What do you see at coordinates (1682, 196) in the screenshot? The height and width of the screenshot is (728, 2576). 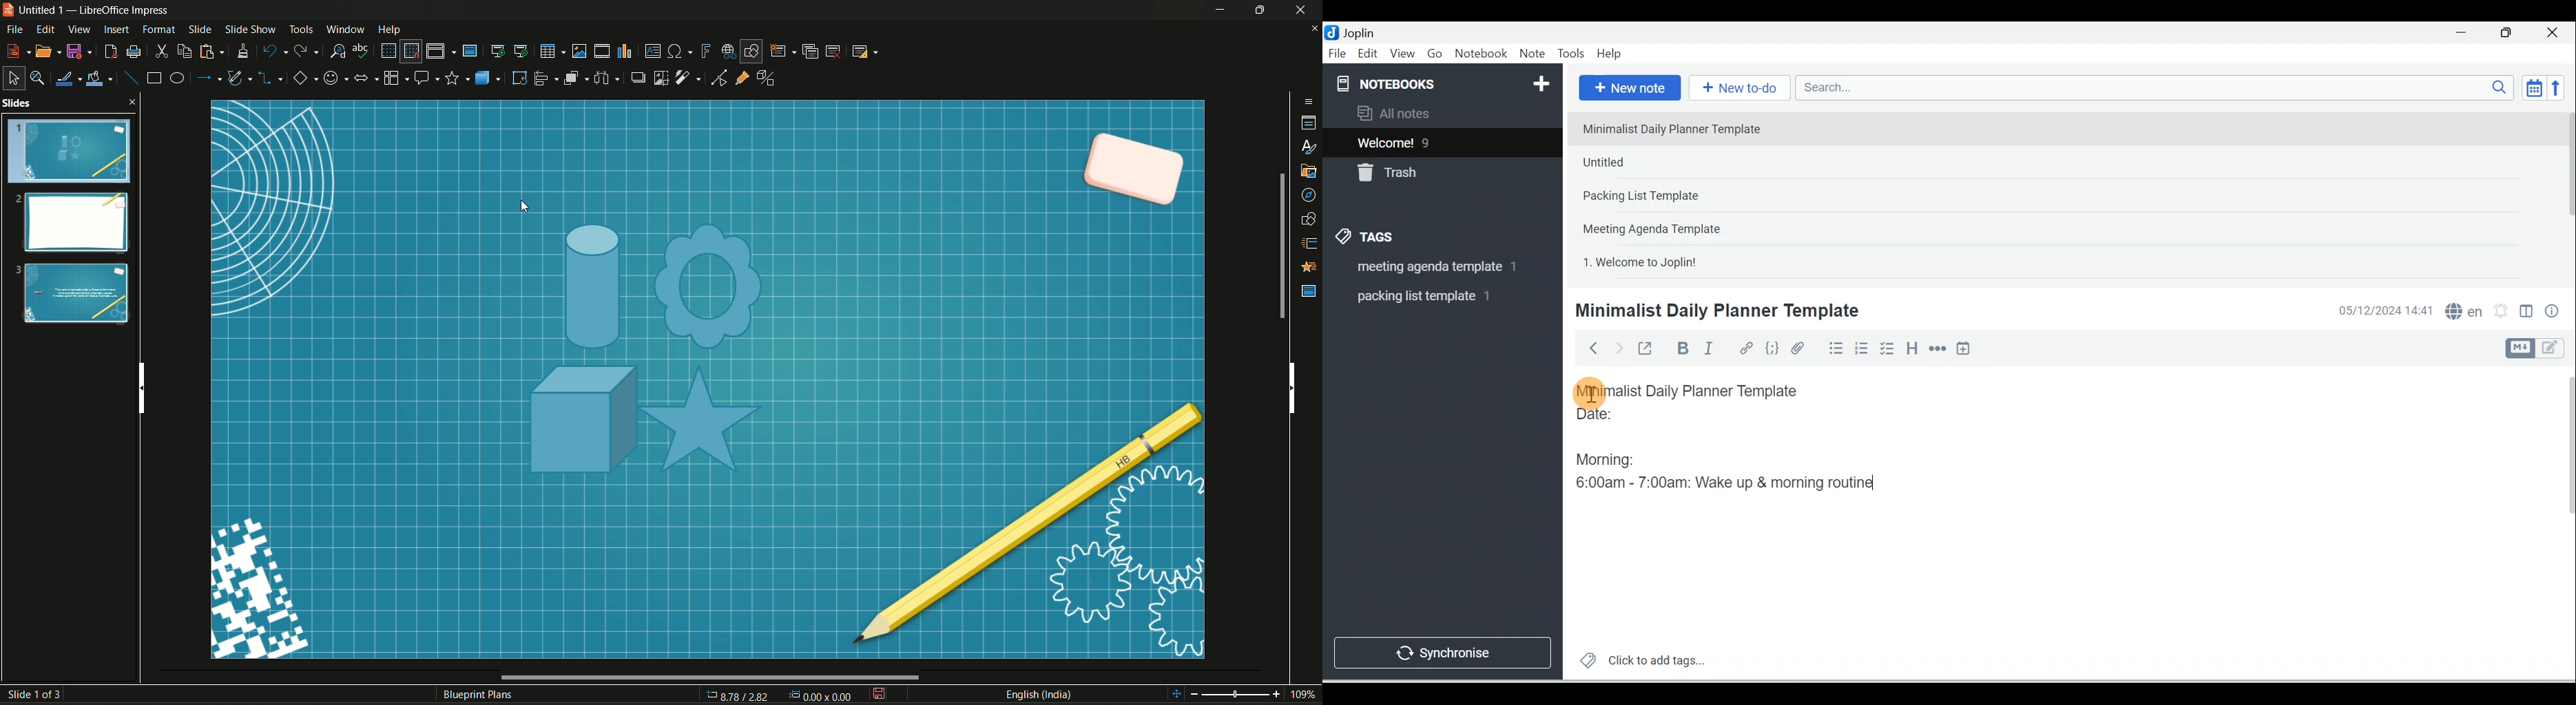 I see `Note 3` at bounding box center [1682, 196].